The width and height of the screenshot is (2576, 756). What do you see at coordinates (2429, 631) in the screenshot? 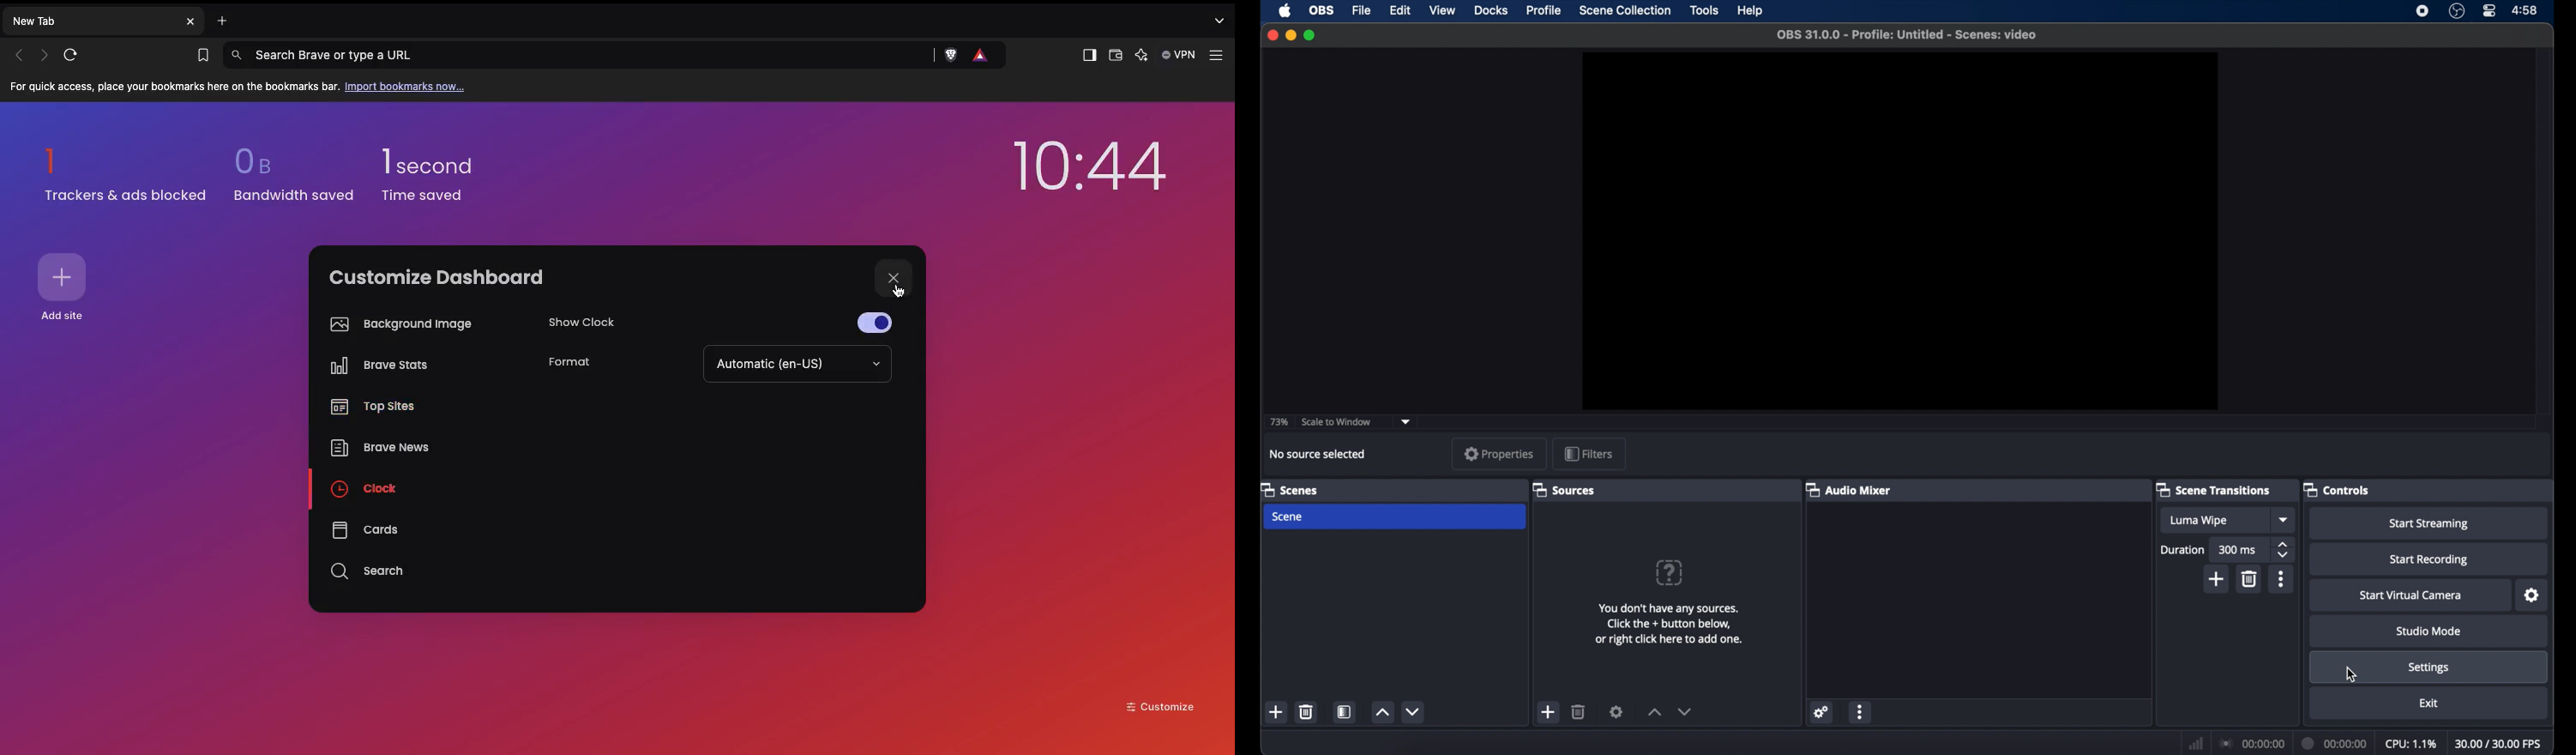
I see `studio mode` at bounding box center [2429, 631].